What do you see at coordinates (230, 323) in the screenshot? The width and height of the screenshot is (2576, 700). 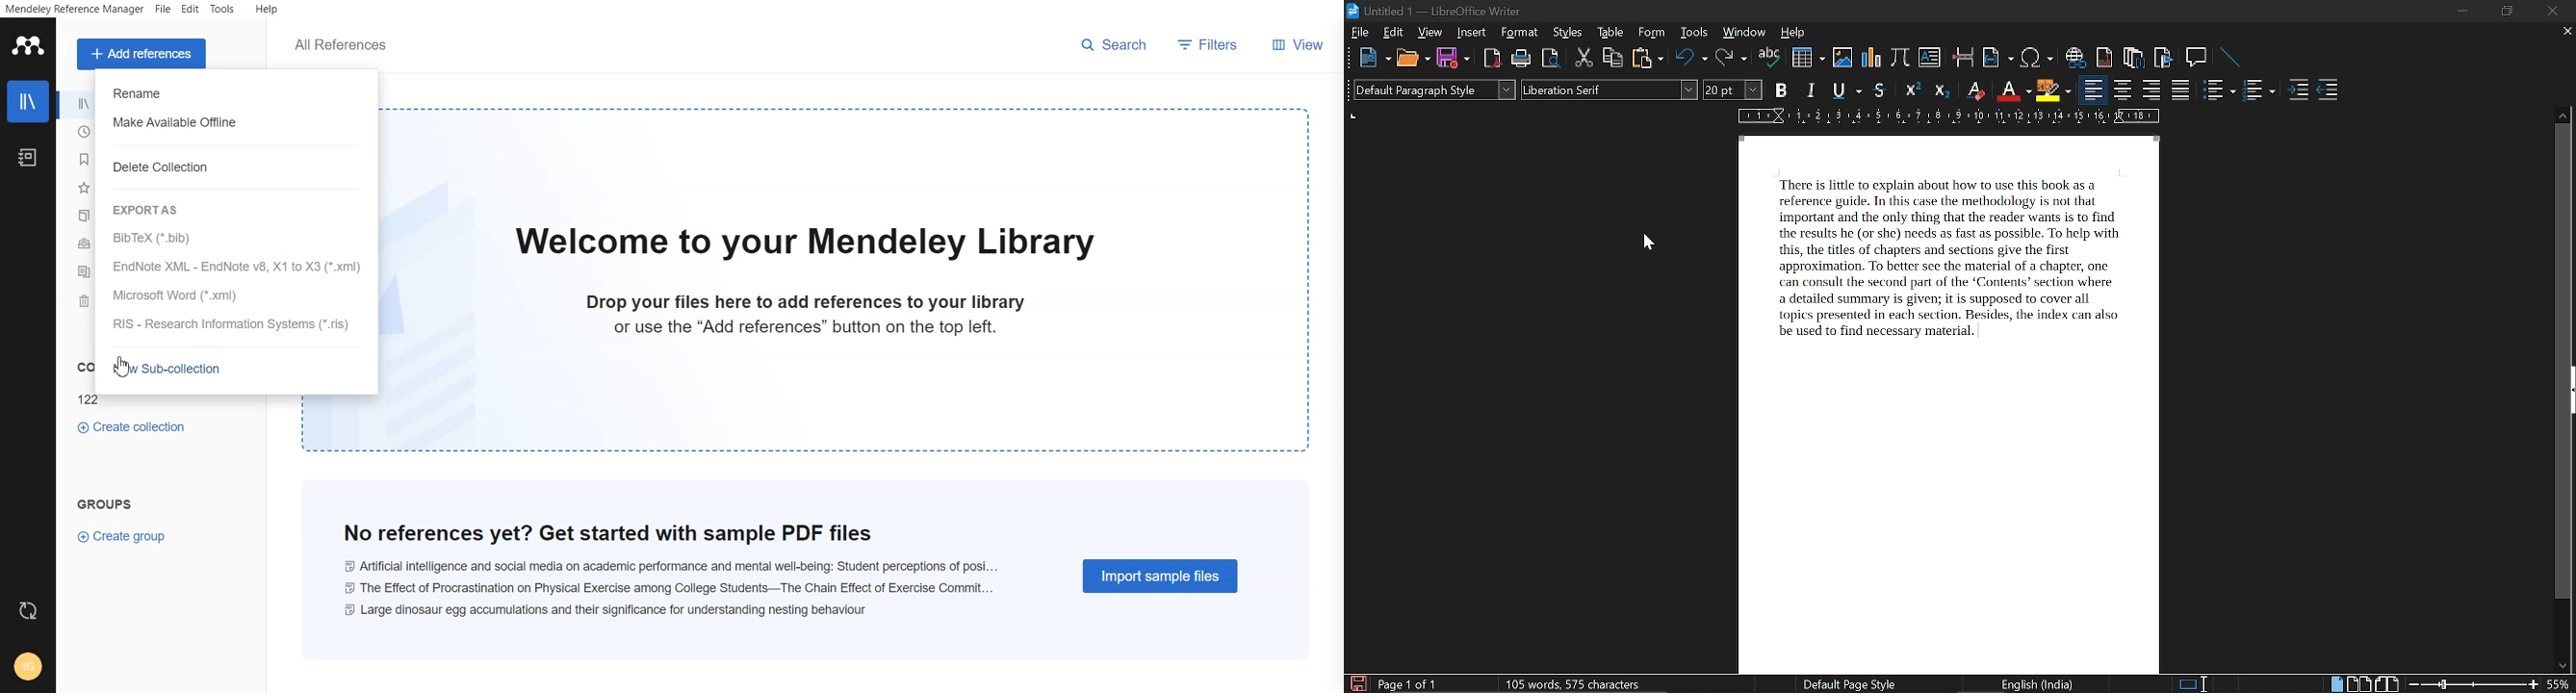 I see `RIS` at bounding box center [230, 323].